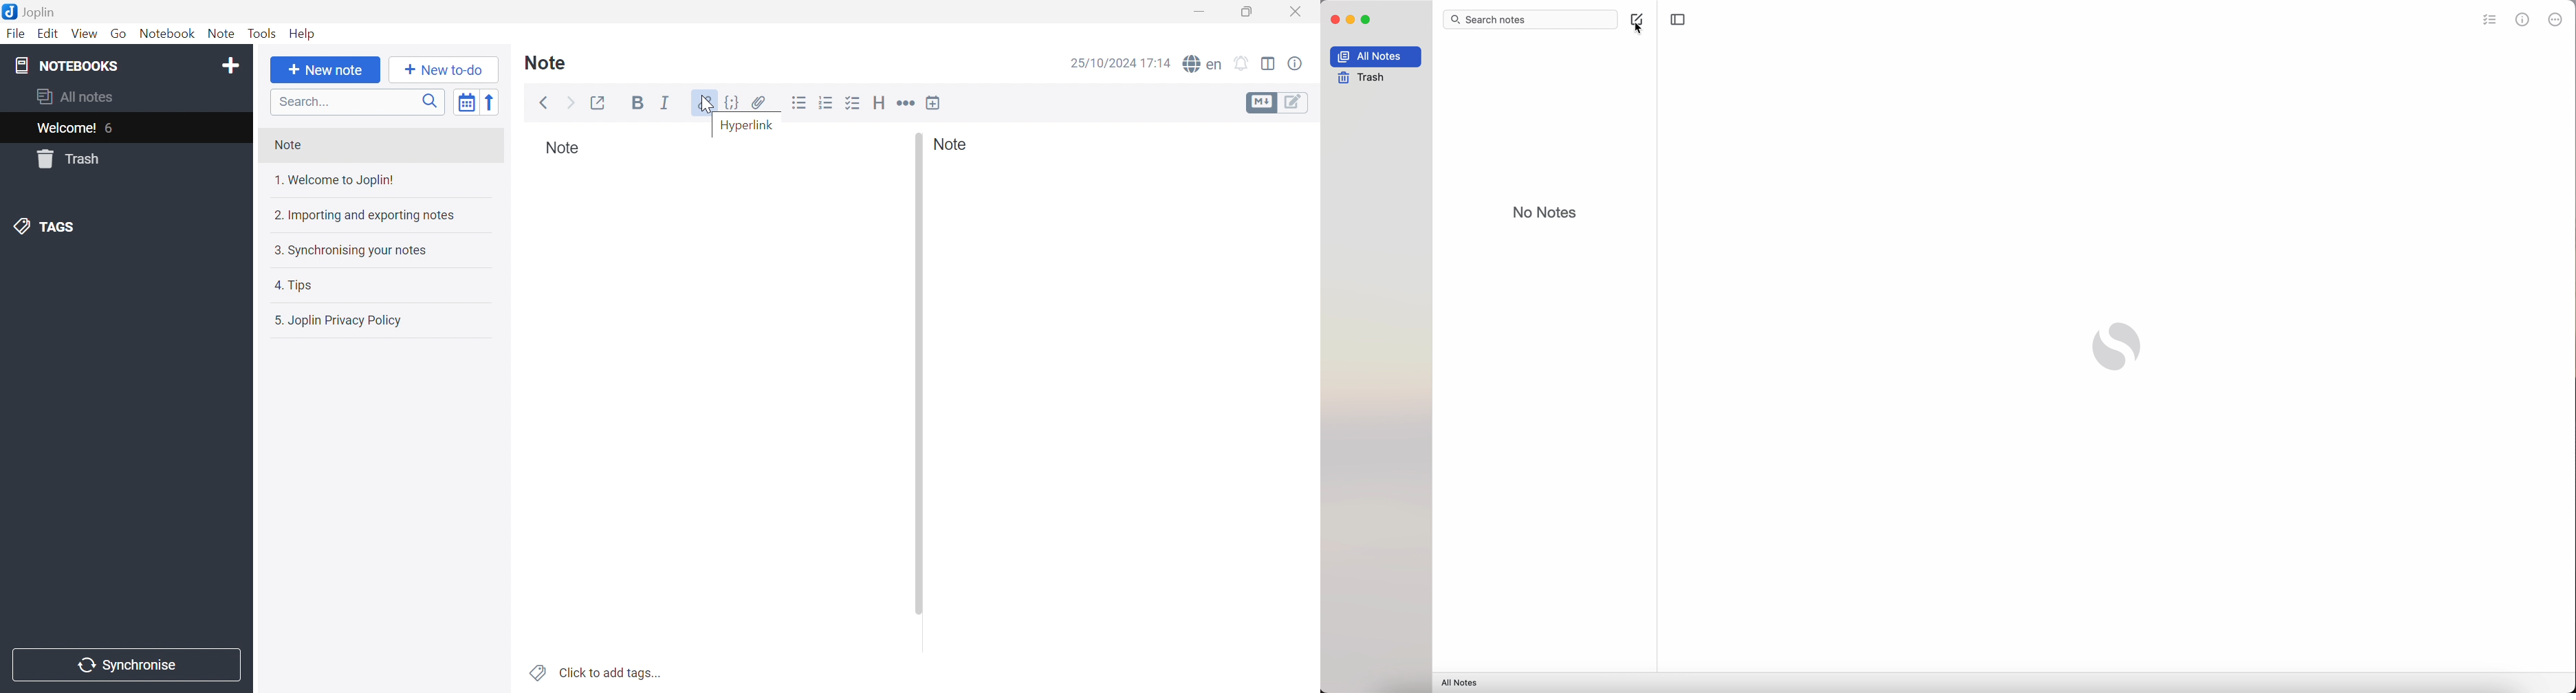  What do you see at coordinates (223, 34) in the screenshot?
I see `Note` at bounding box center [223, 34].